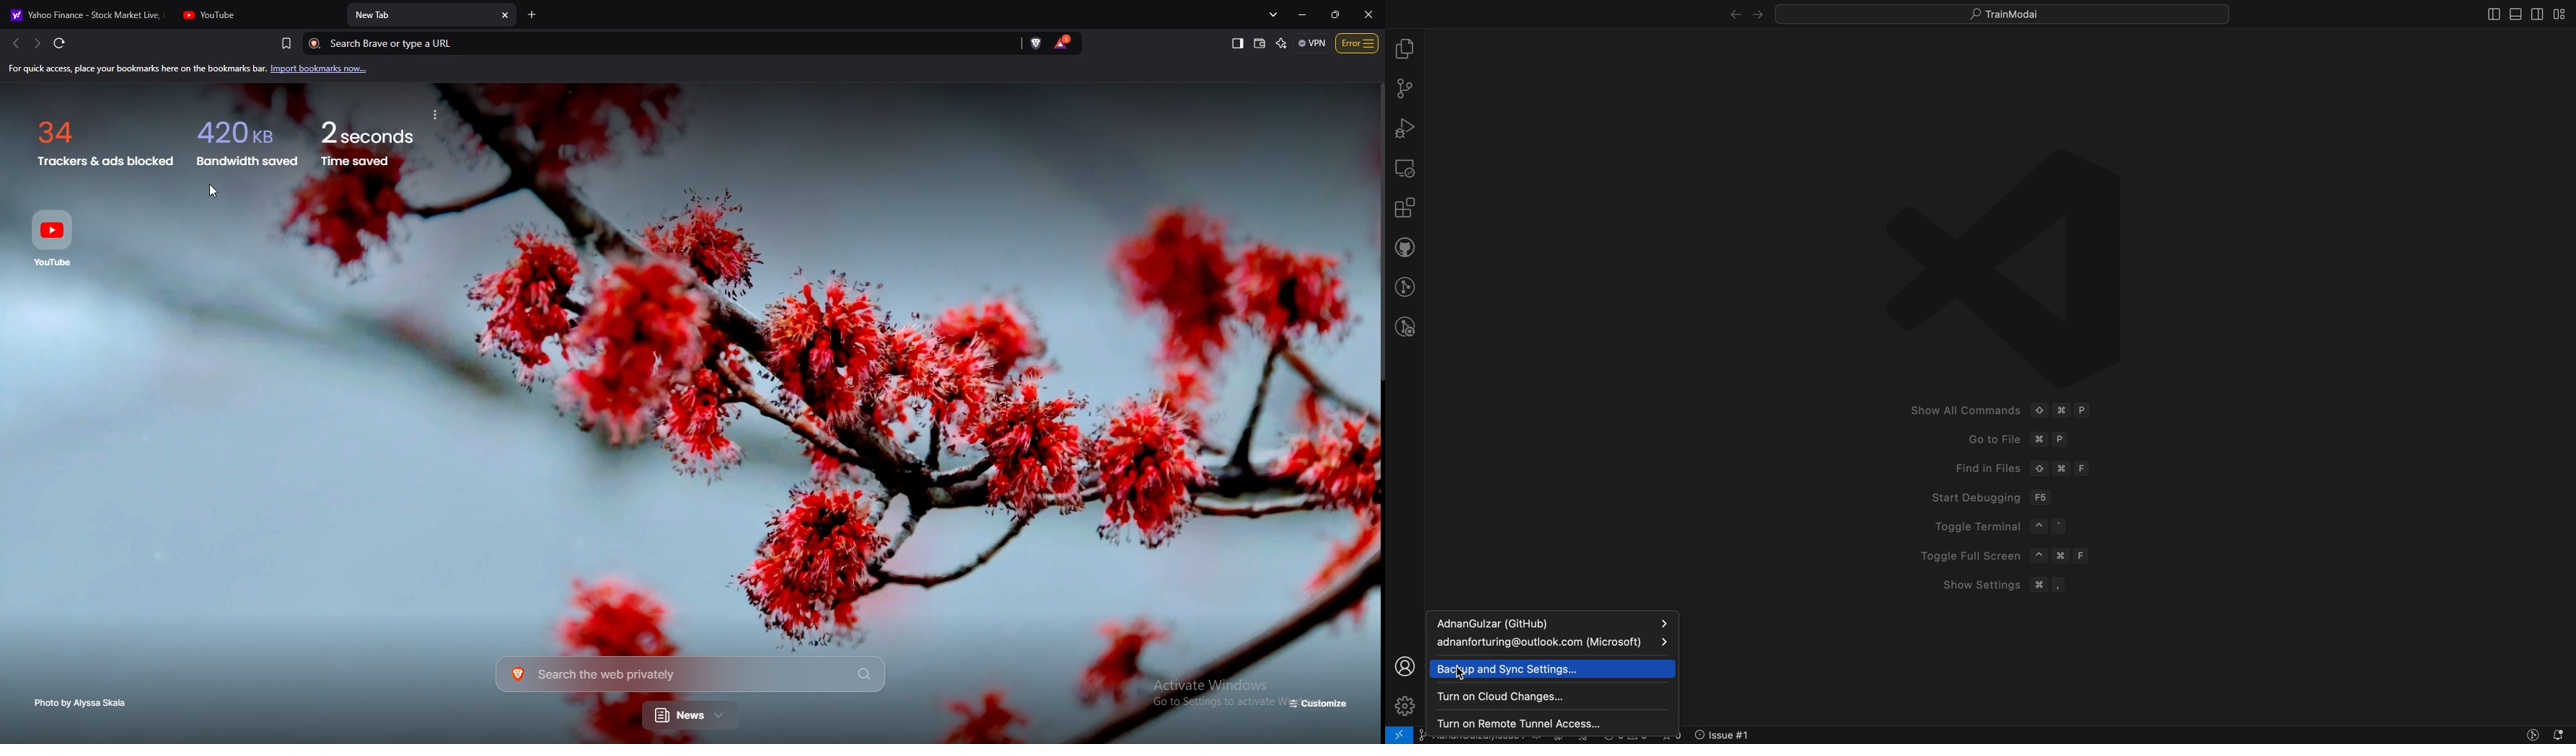  Describe the element at coordinates (1404, 247) in the screenshot. I see `github pull request and issues` at that location.